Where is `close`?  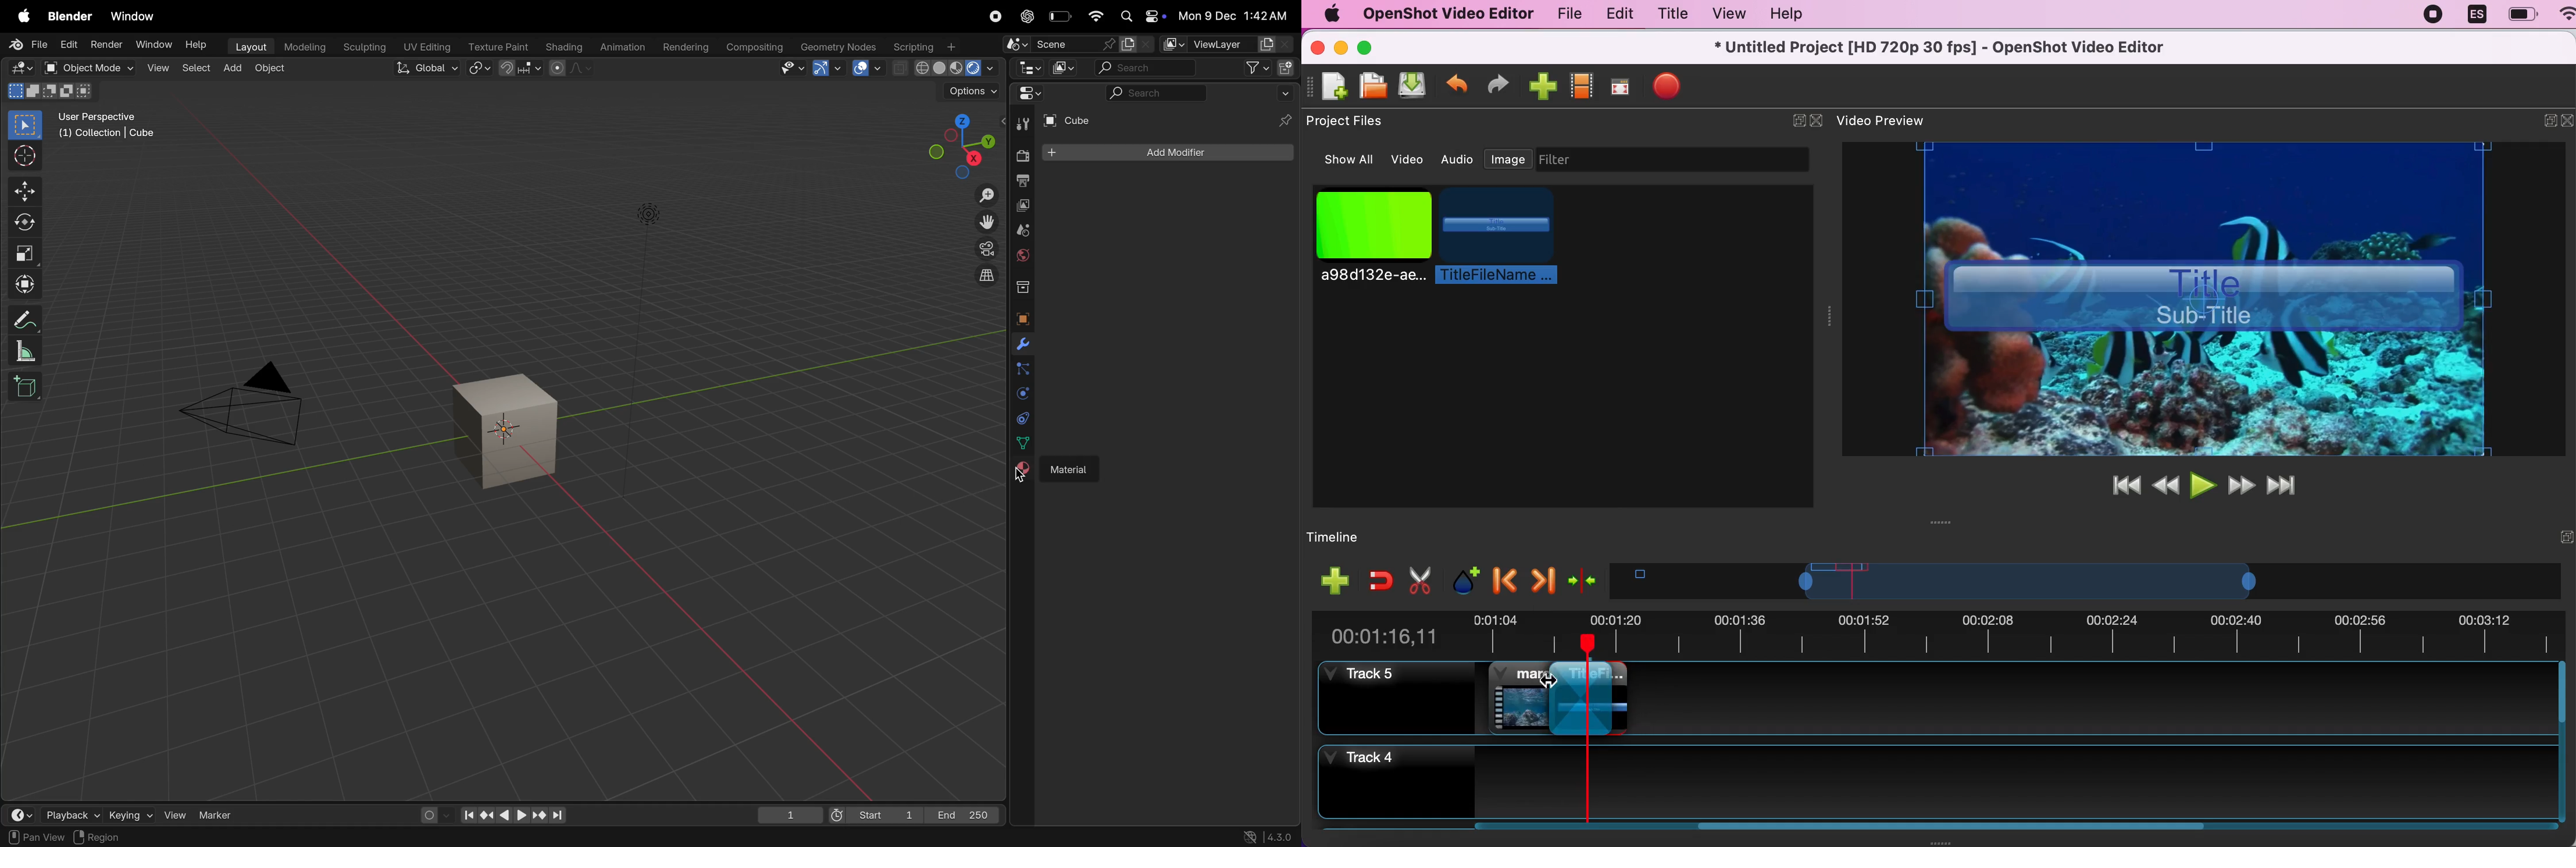
close is located at coordinates (2568, 123).